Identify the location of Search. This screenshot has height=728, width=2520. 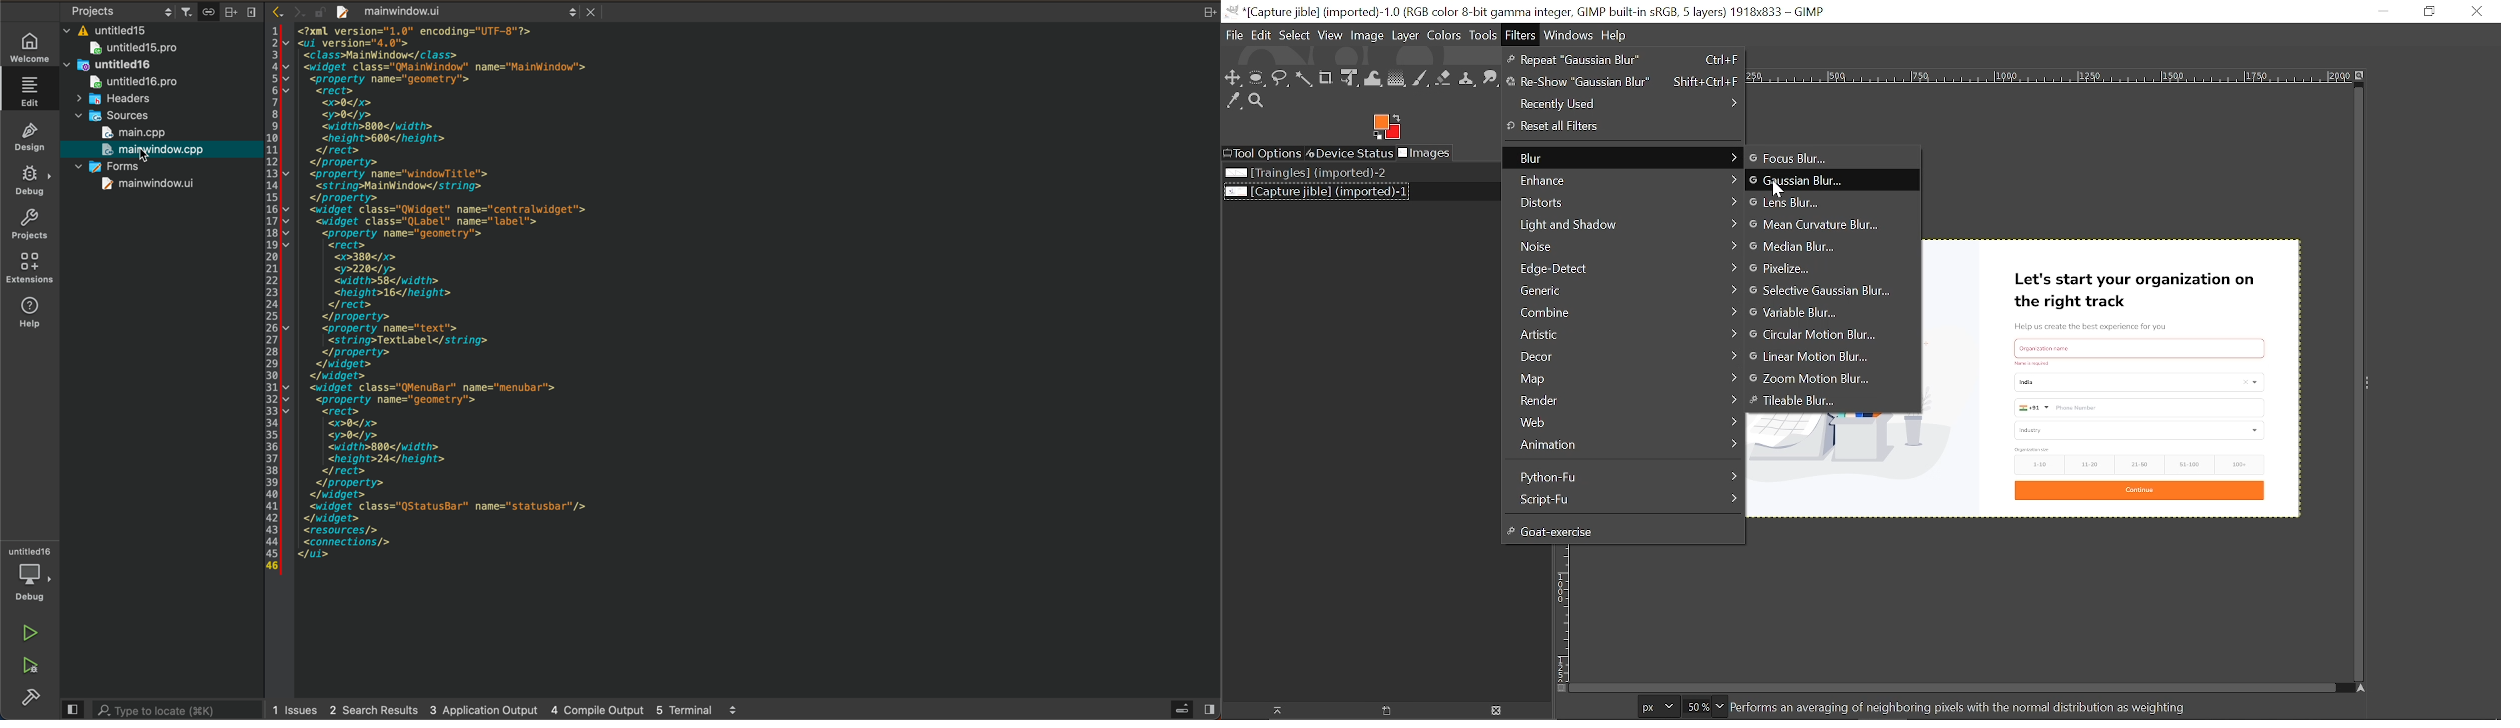
(134, 31).